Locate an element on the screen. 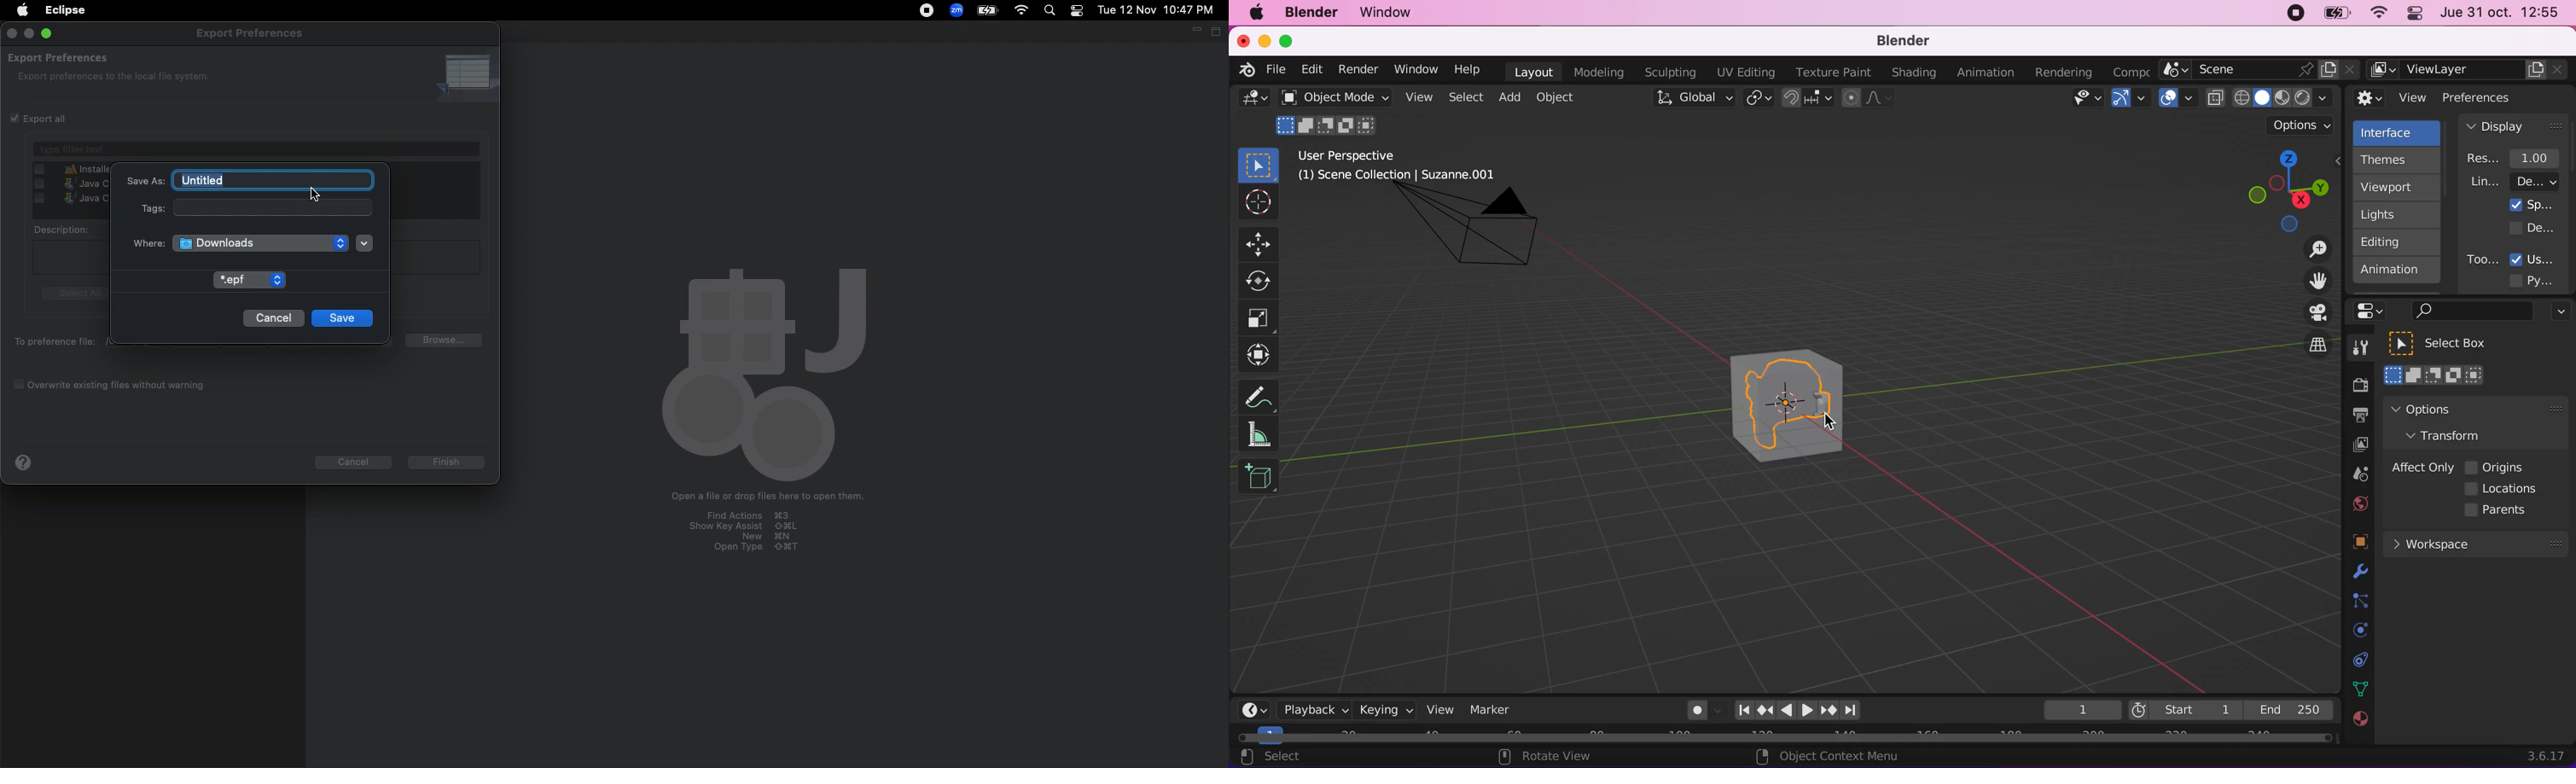 This screenshot has height=784, width=2576. developer extras is located at coordinates (2533, 228).